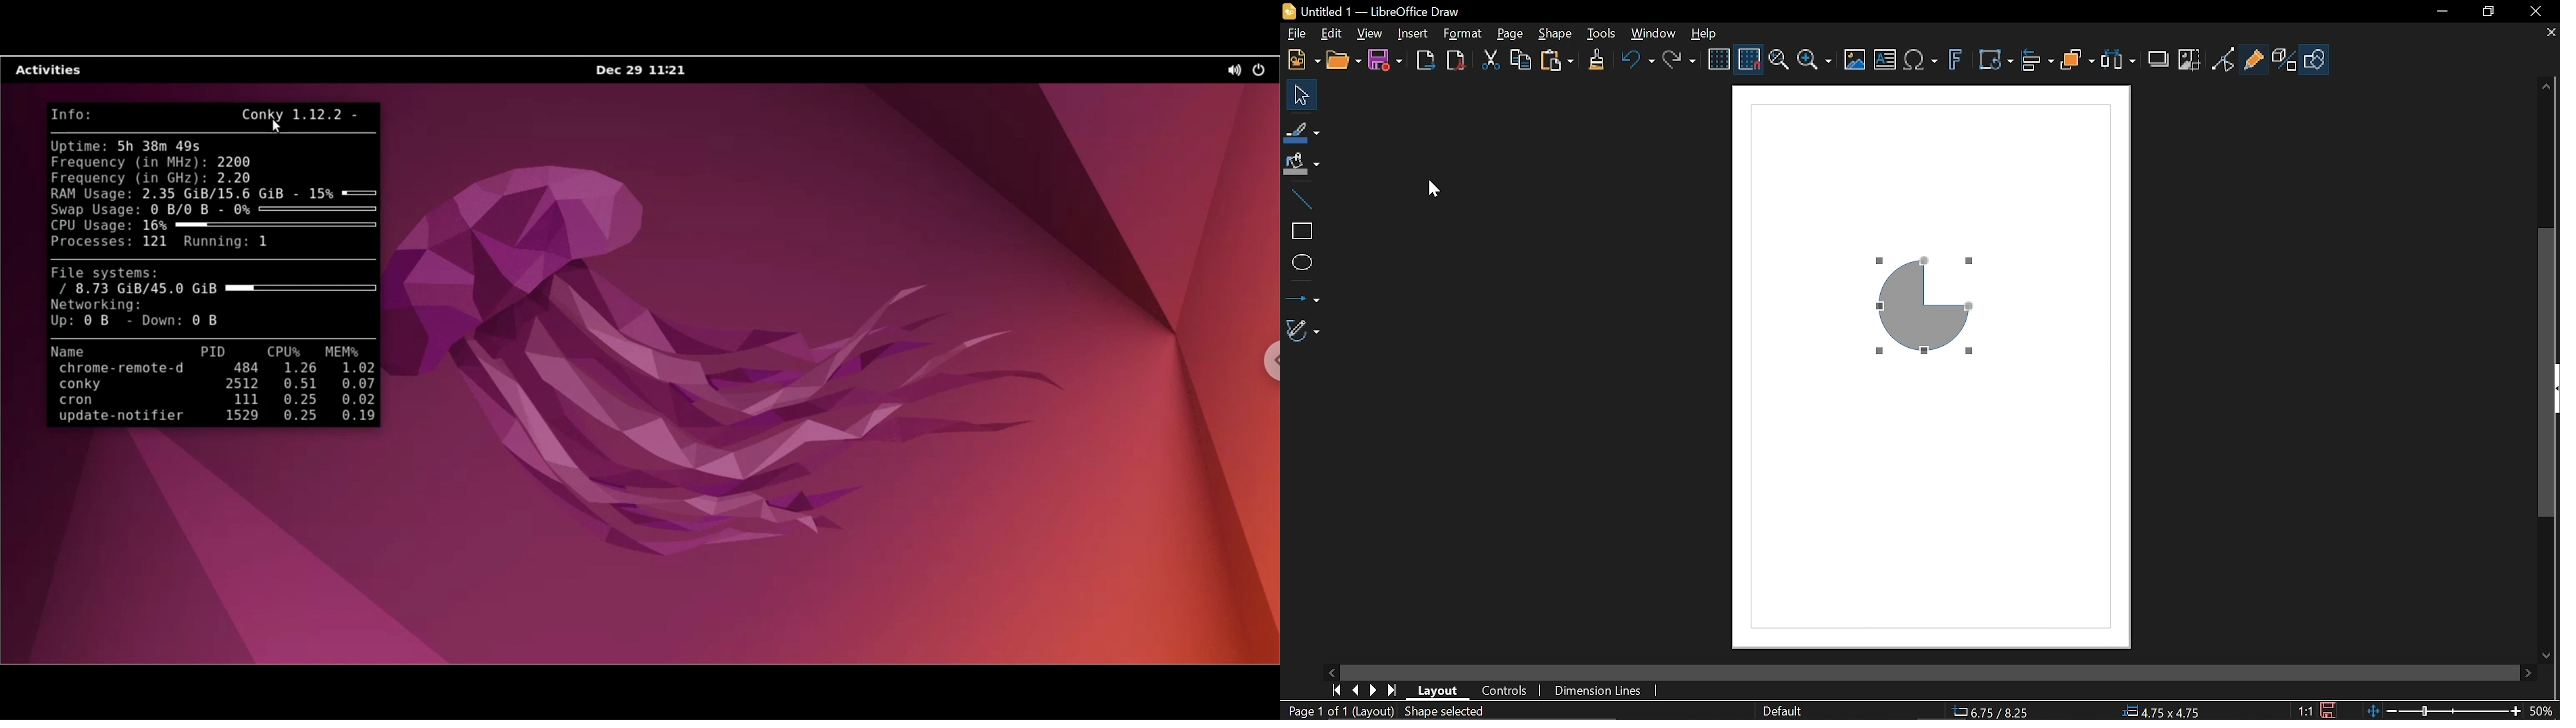  What do you see at coordinates (1302, 201) in the screenshot?
I see `Line` at bounding box center [1302, 201].